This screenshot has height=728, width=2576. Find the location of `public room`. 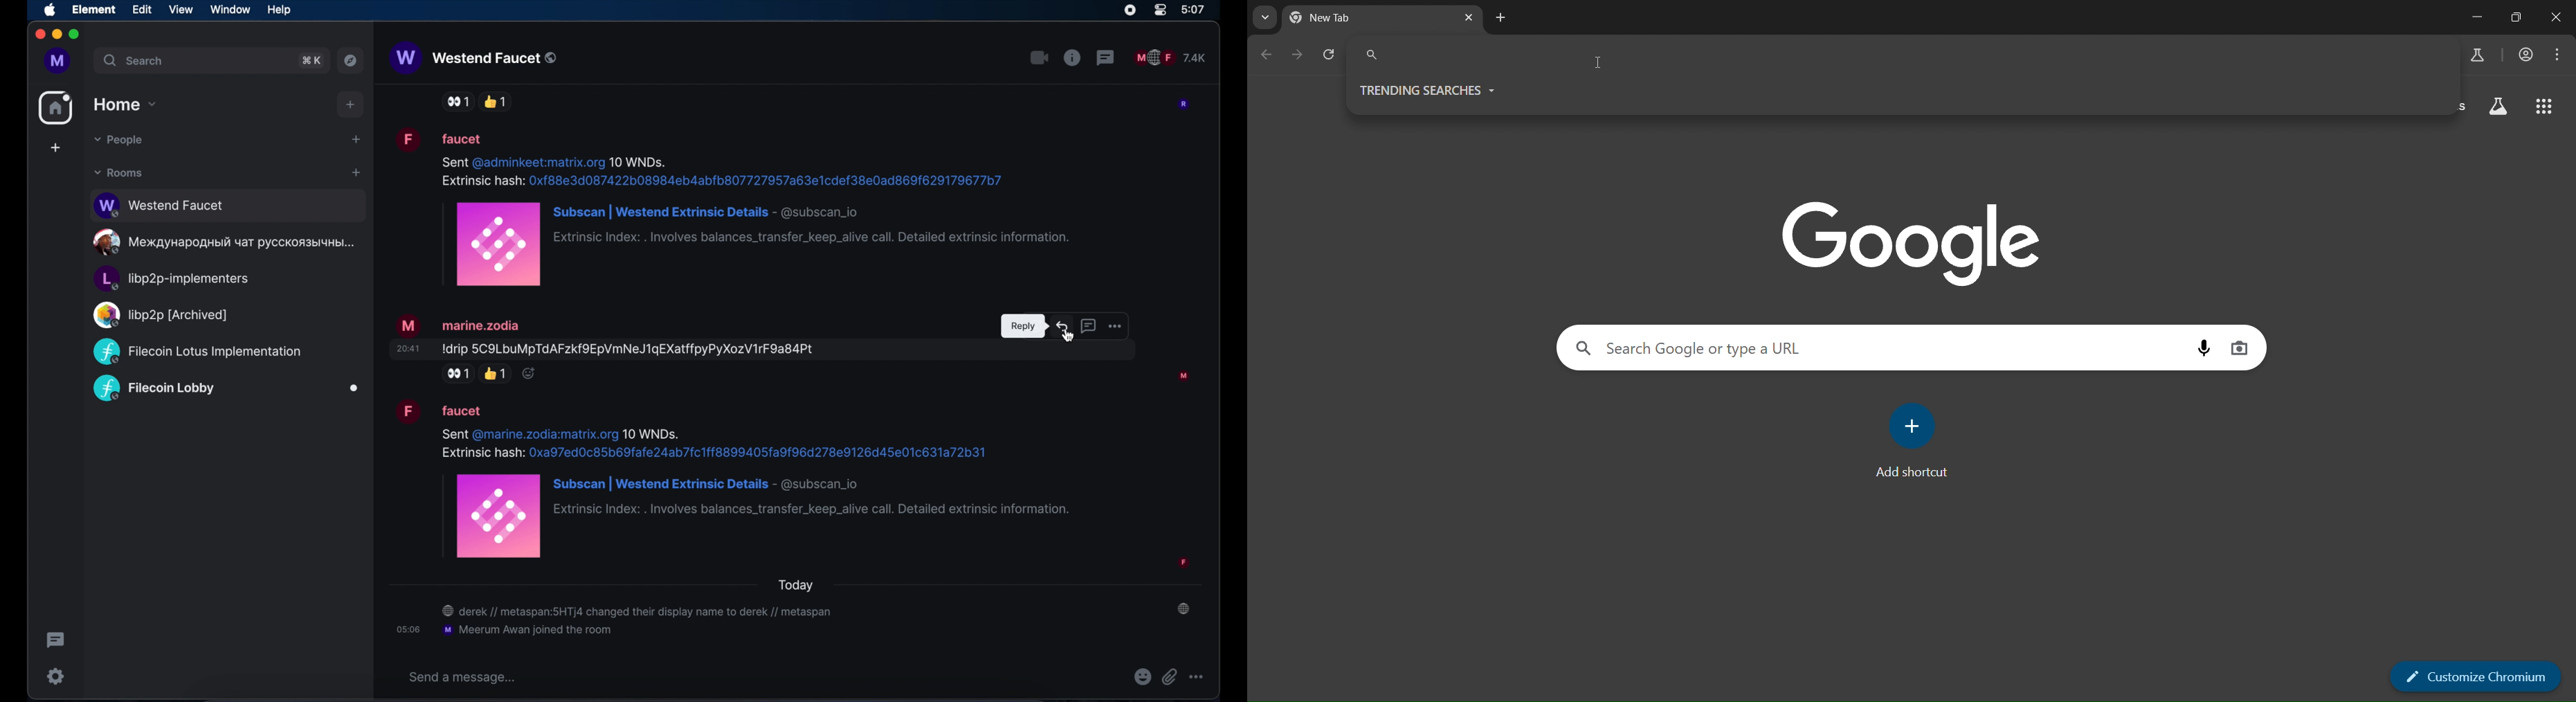

public room is located at coordinates (226, 242).